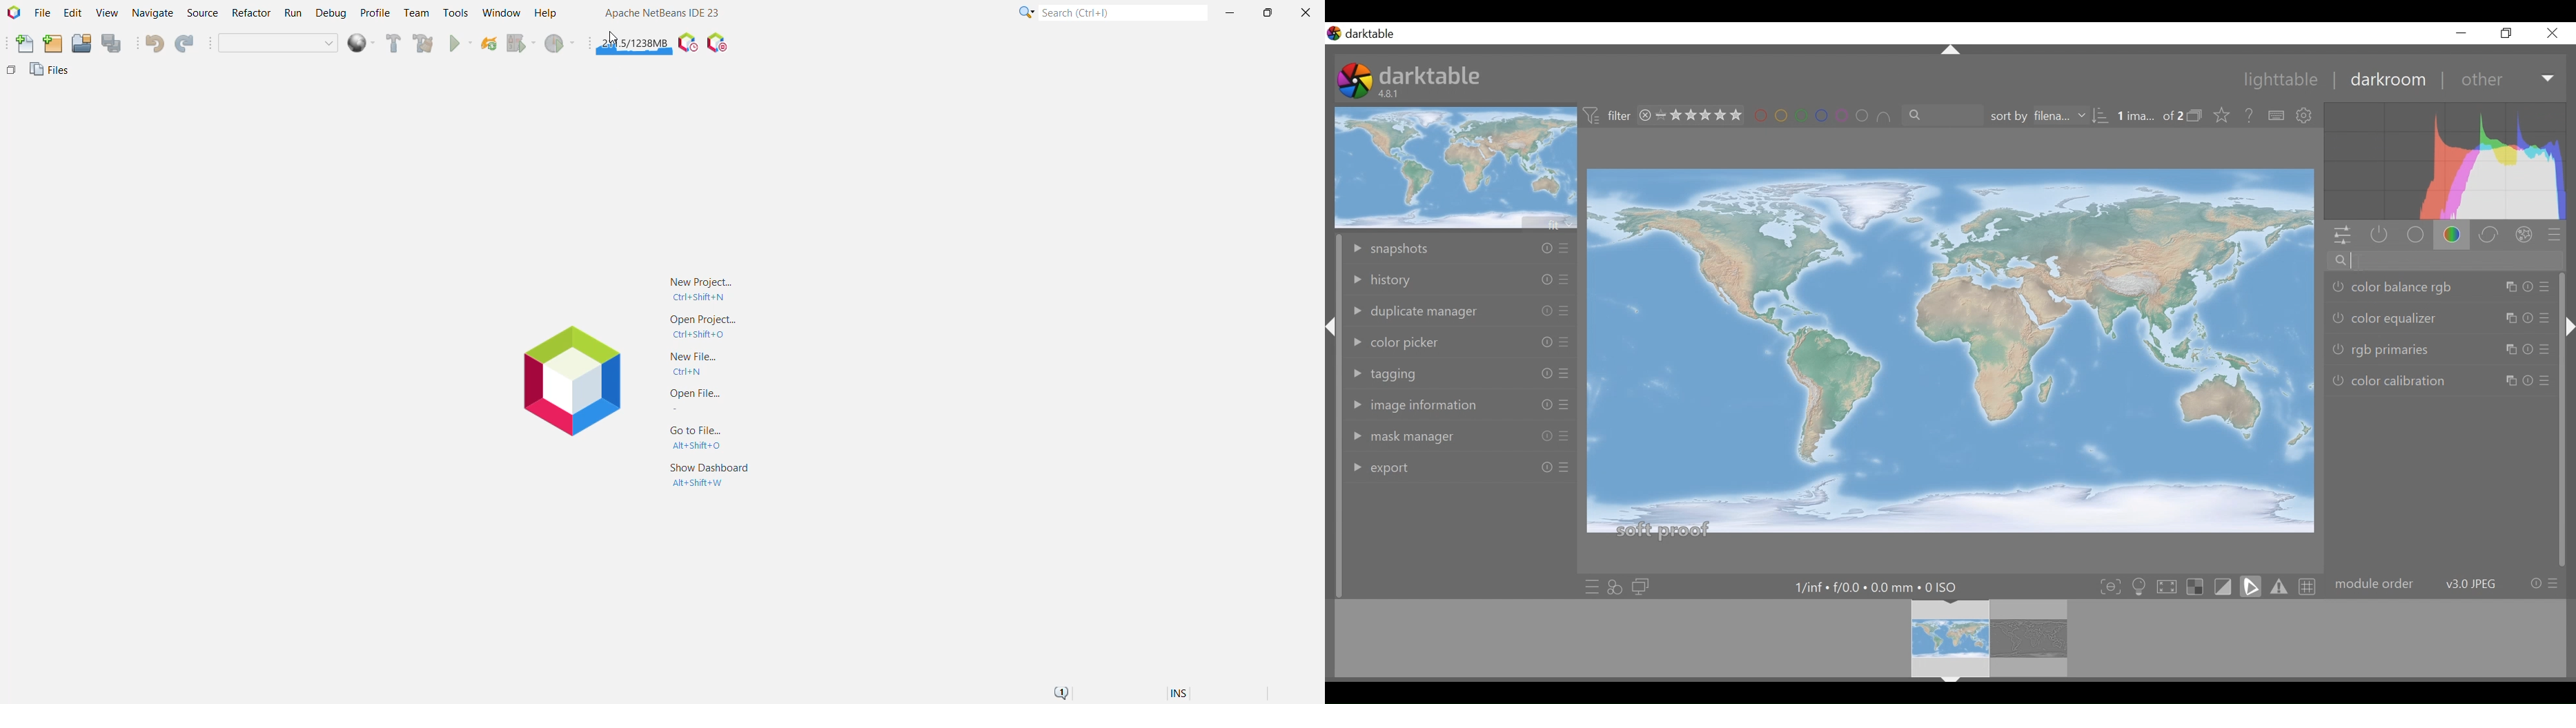 This screenshot has height=728, width=2576. What do you see at coordinates (2276, 116) in the screenshot?
I see `Define shortcuts` at bounding box center [2276, 116].